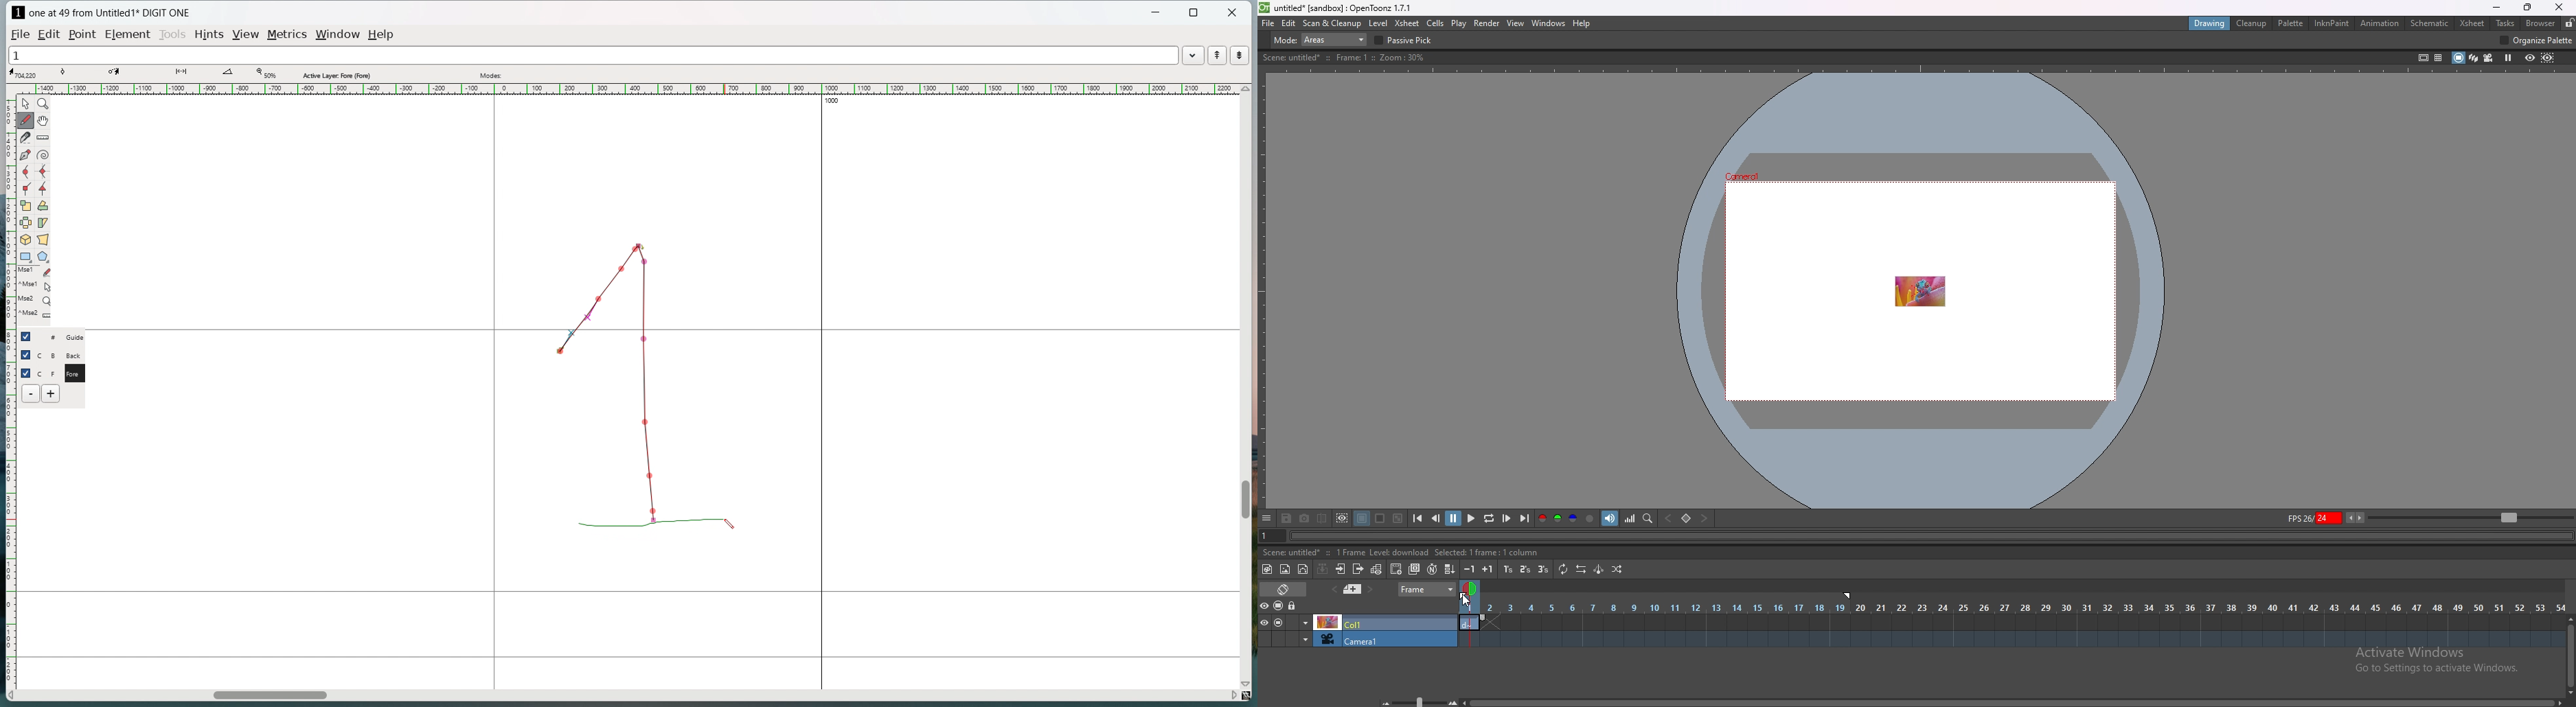 This screenshot has width=2576, height=728. What do you see at coordinates (26, 137) in the screenshot?
I see `cut splines in two` at bounding box center [26, 137].